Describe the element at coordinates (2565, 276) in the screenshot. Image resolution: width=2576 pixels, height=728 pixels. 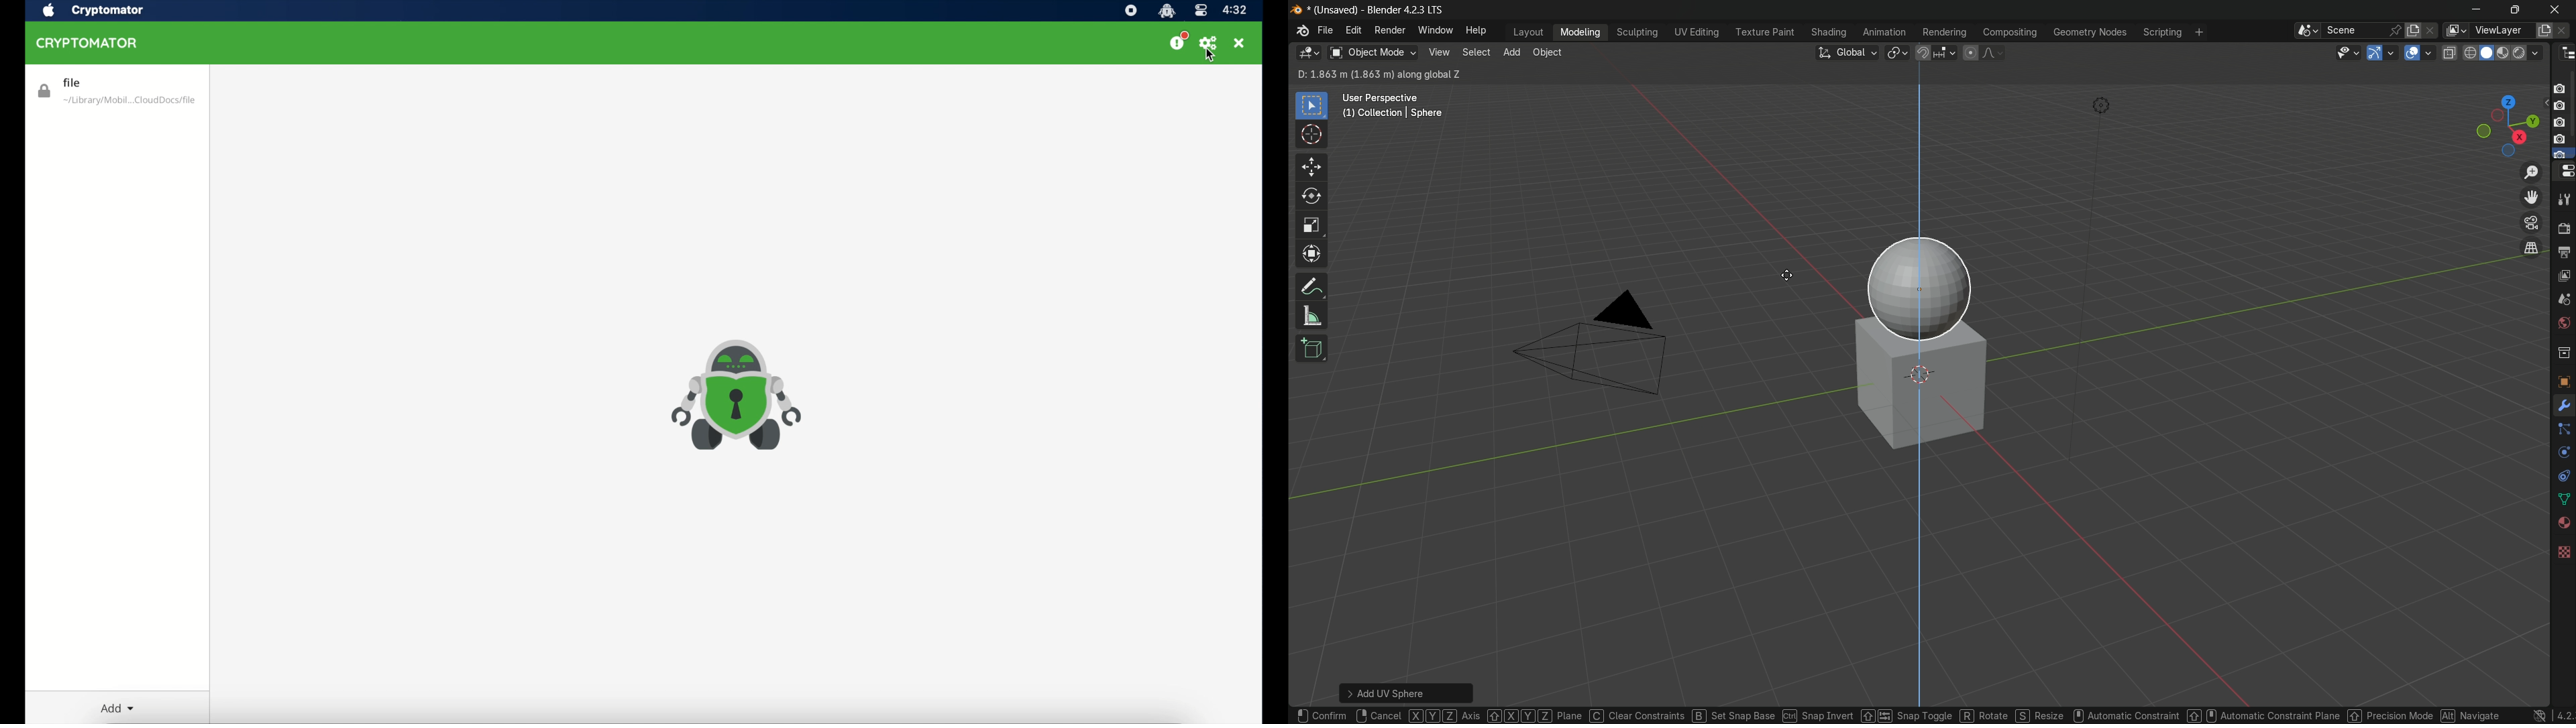
I see `view layer` at that location.